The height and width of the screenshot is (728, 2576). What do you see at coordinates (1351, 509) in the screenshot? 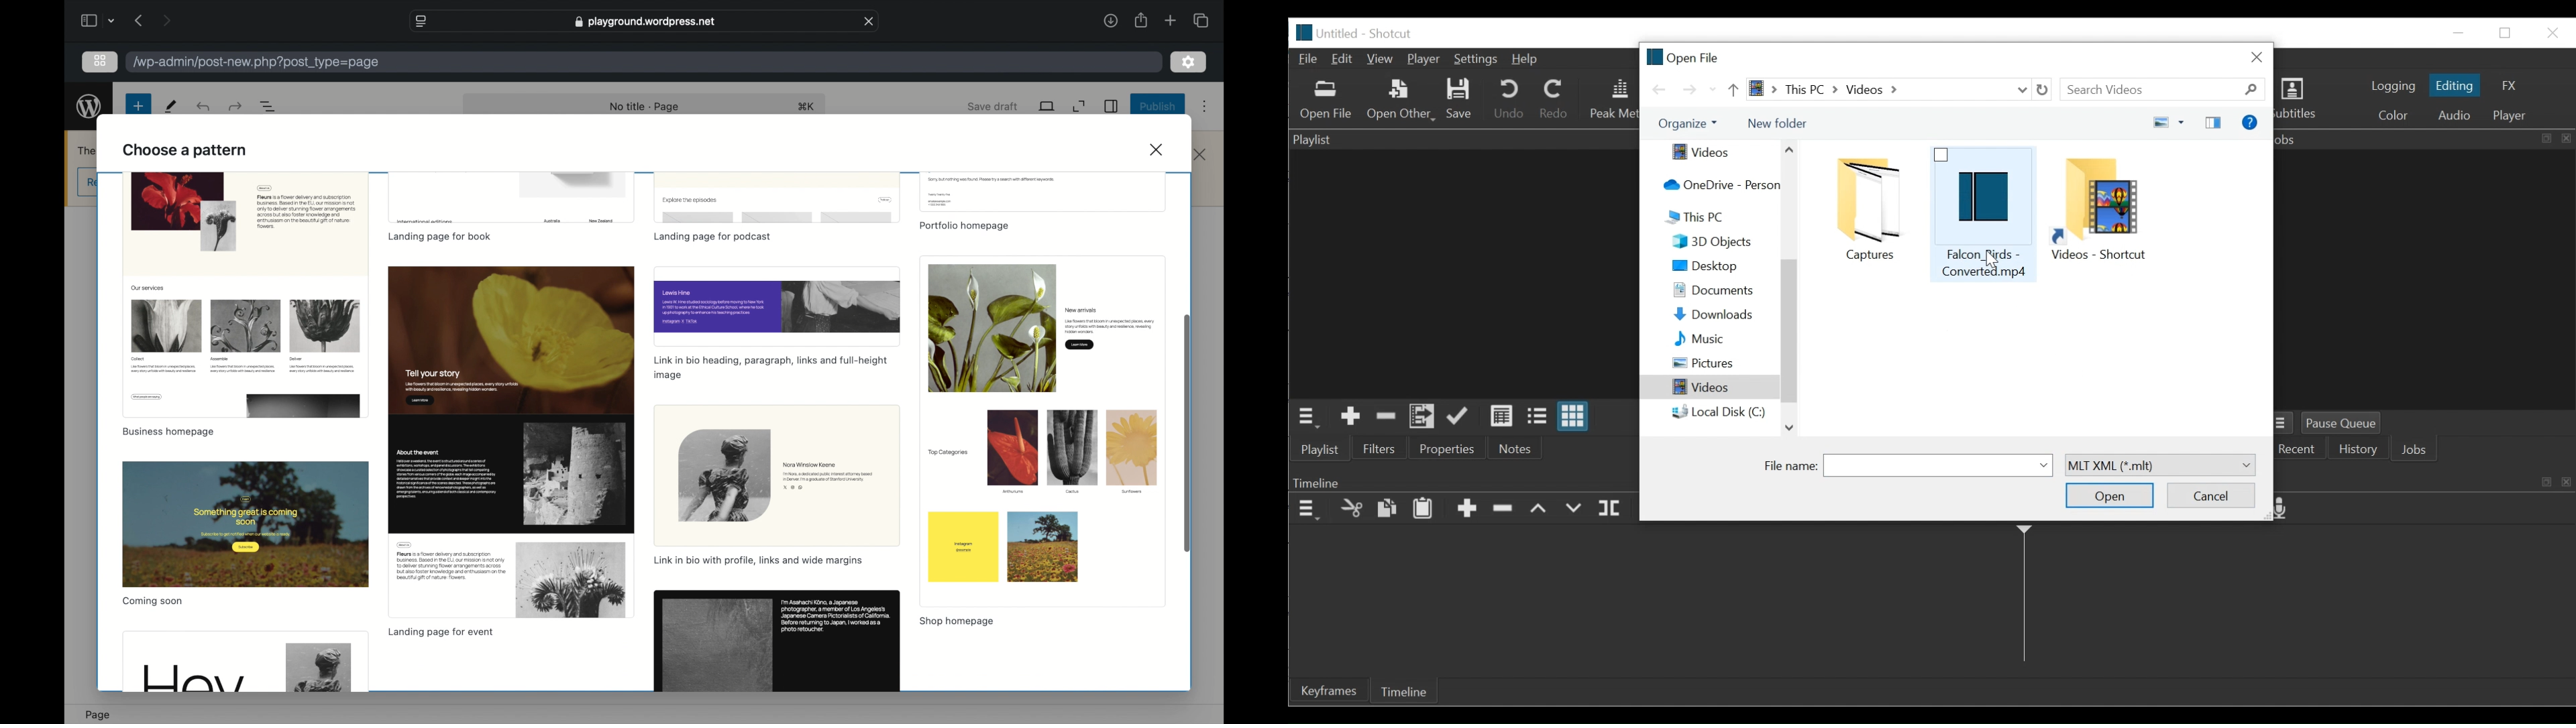
I see `Cut` at bounding box center [1351, 509].